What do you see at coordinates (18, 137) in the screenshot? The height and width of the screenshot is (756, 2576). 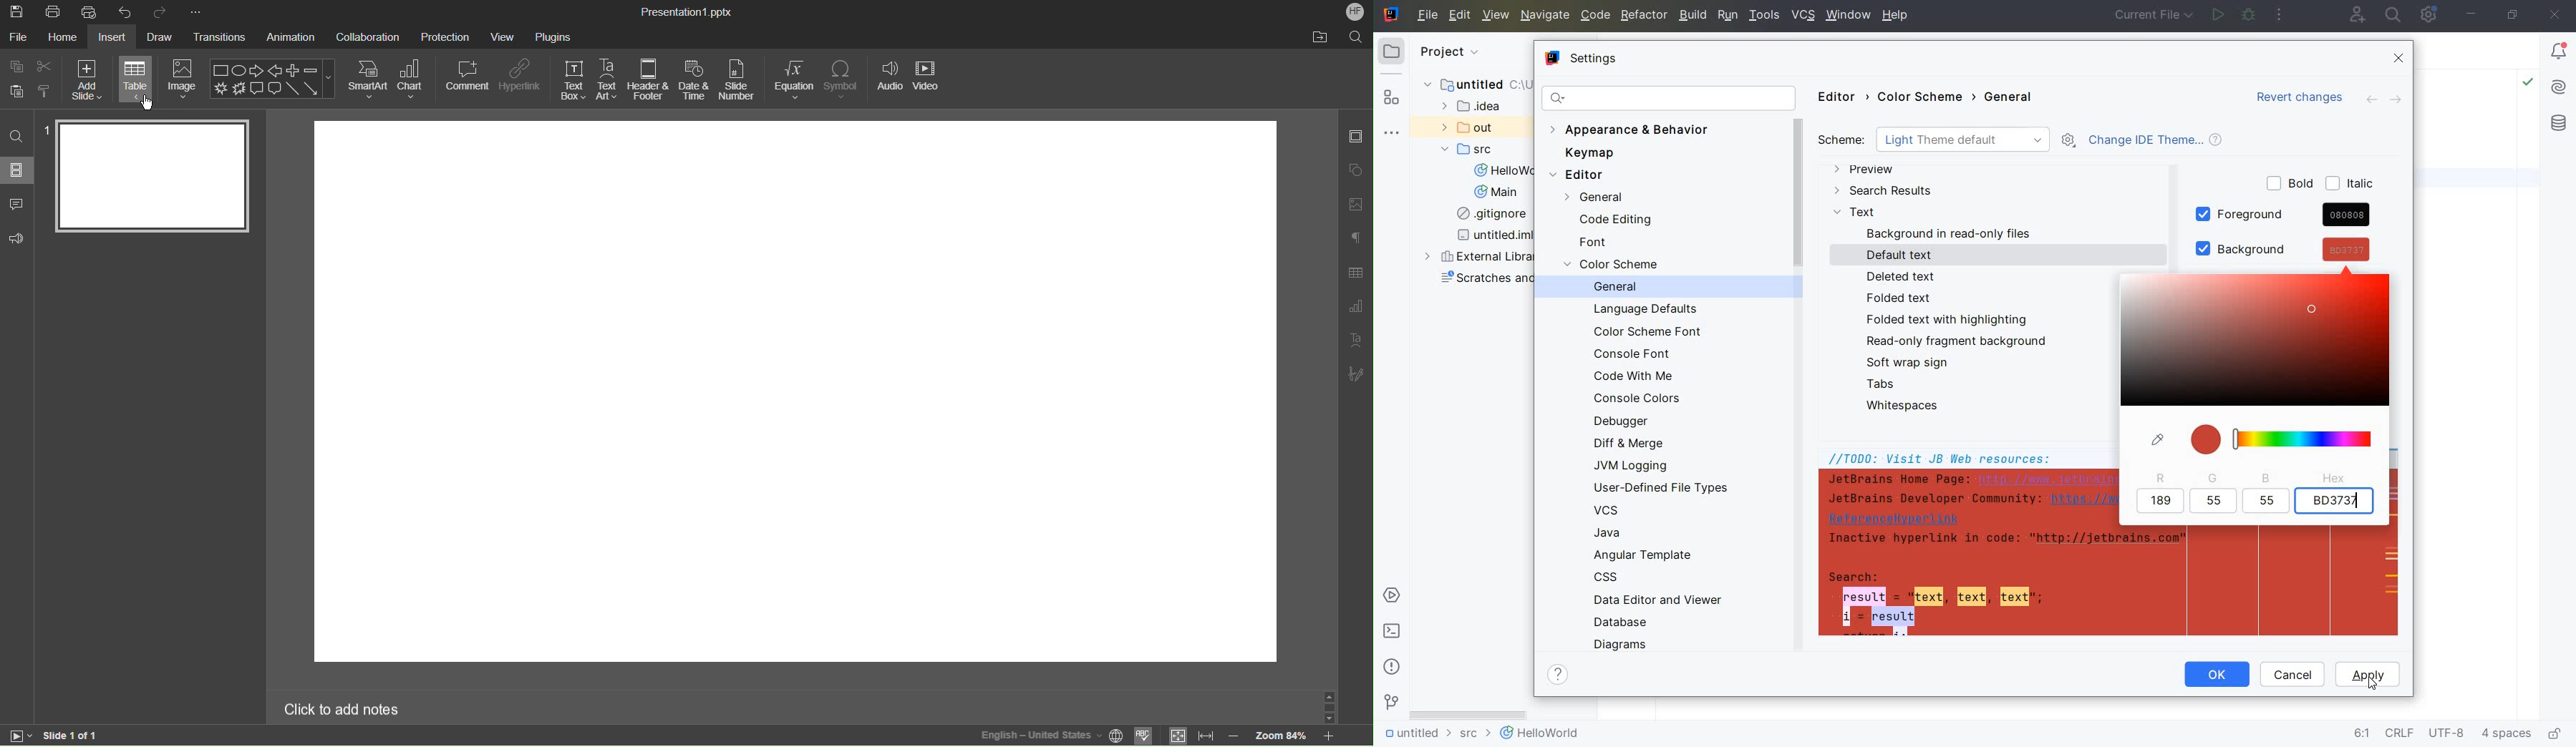 I see `Search` at bounding box center [18, 137].